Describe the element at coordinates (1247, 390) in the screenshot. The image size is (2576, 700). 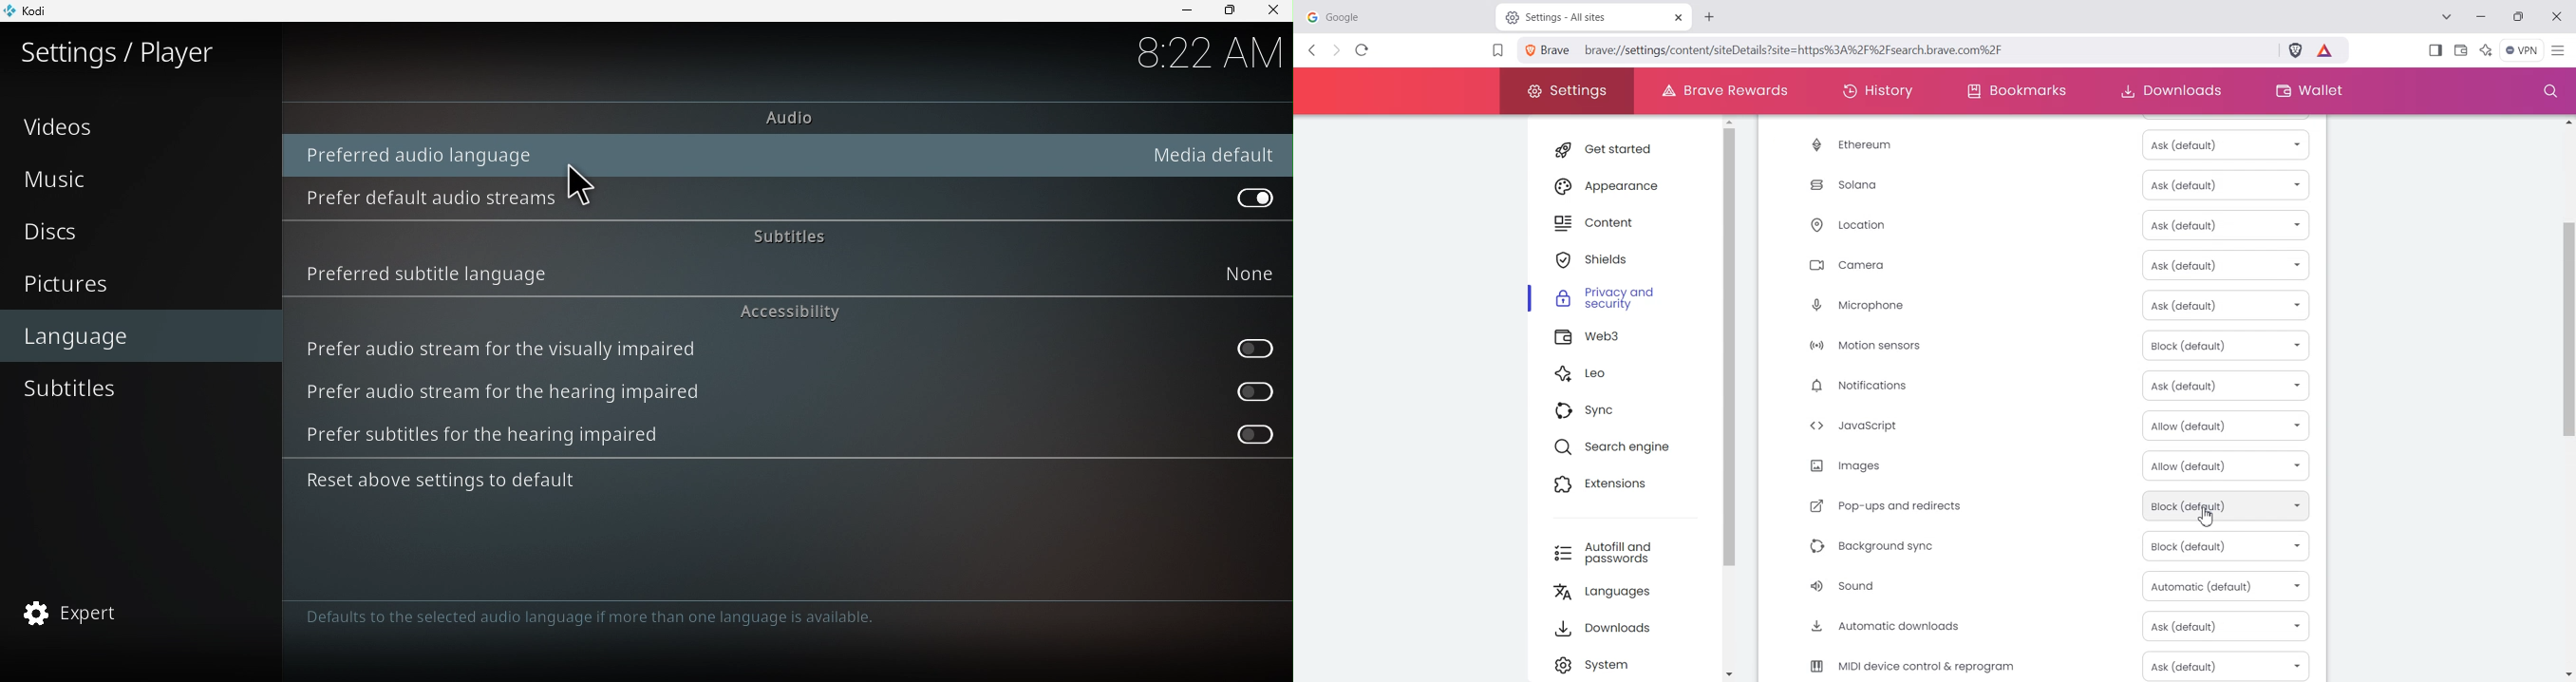
I see `Prefer audio stream for the hearing impaired` at that location.